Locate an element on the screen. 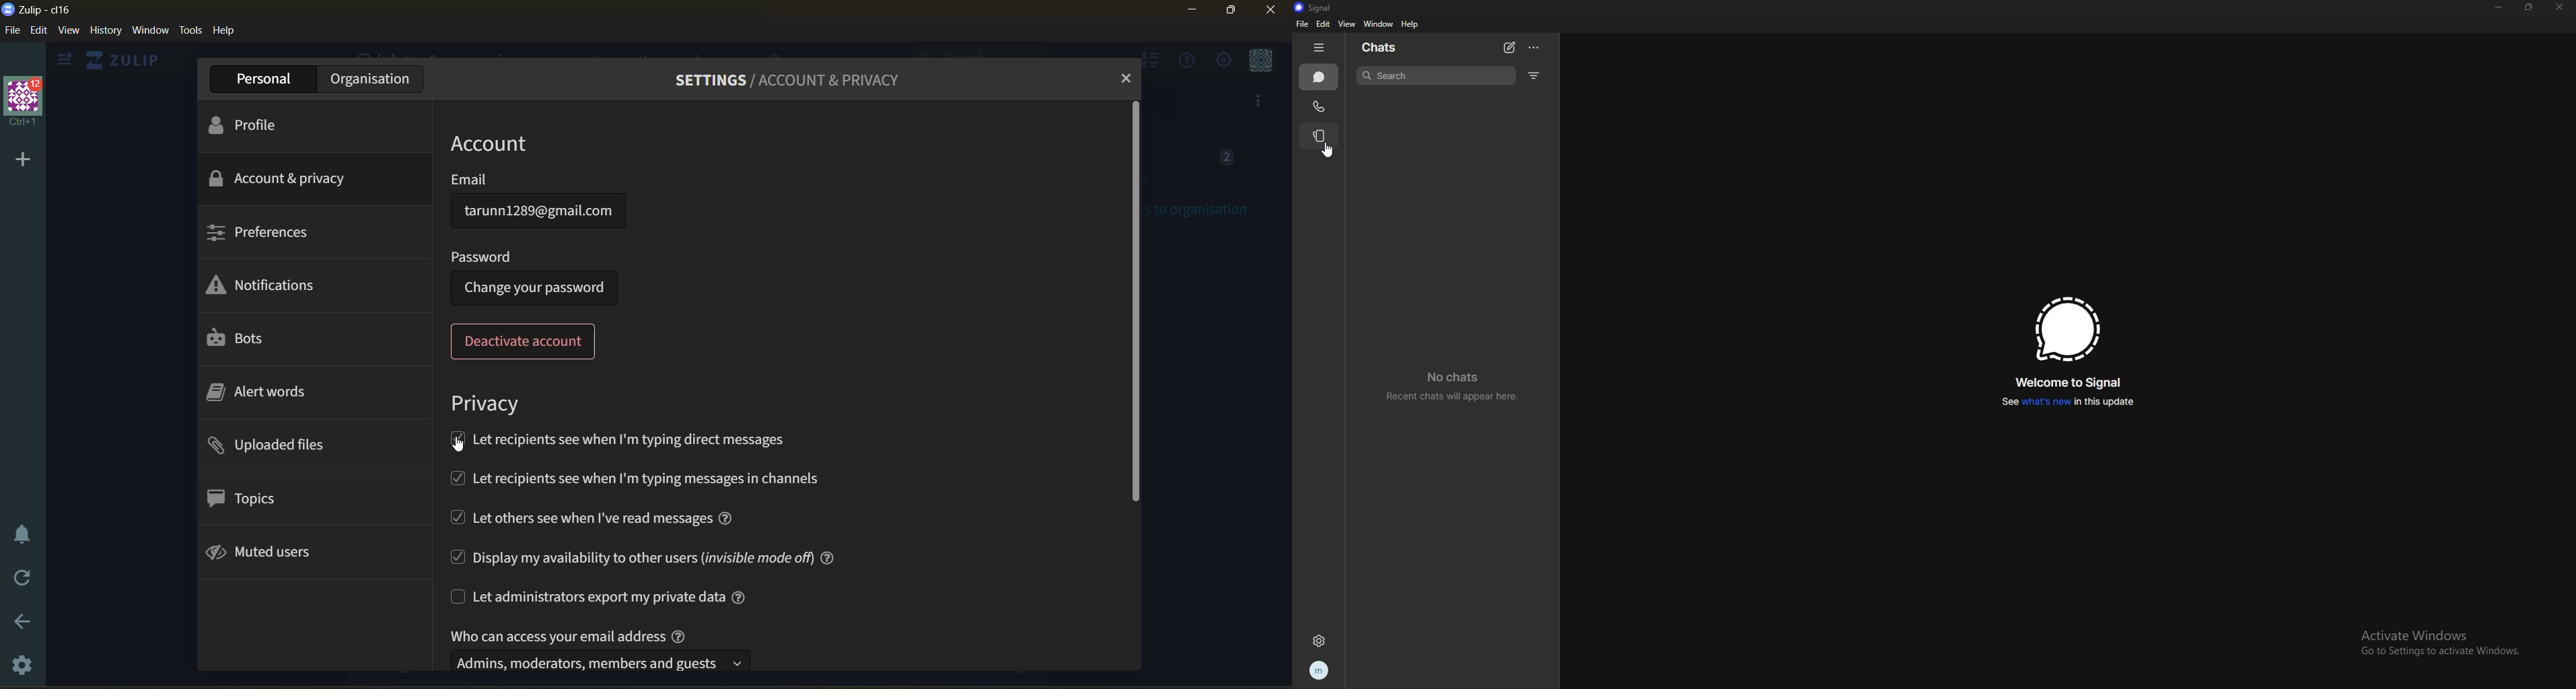 The image size is (2576, 700). personal is located at coordinates (264, 79).